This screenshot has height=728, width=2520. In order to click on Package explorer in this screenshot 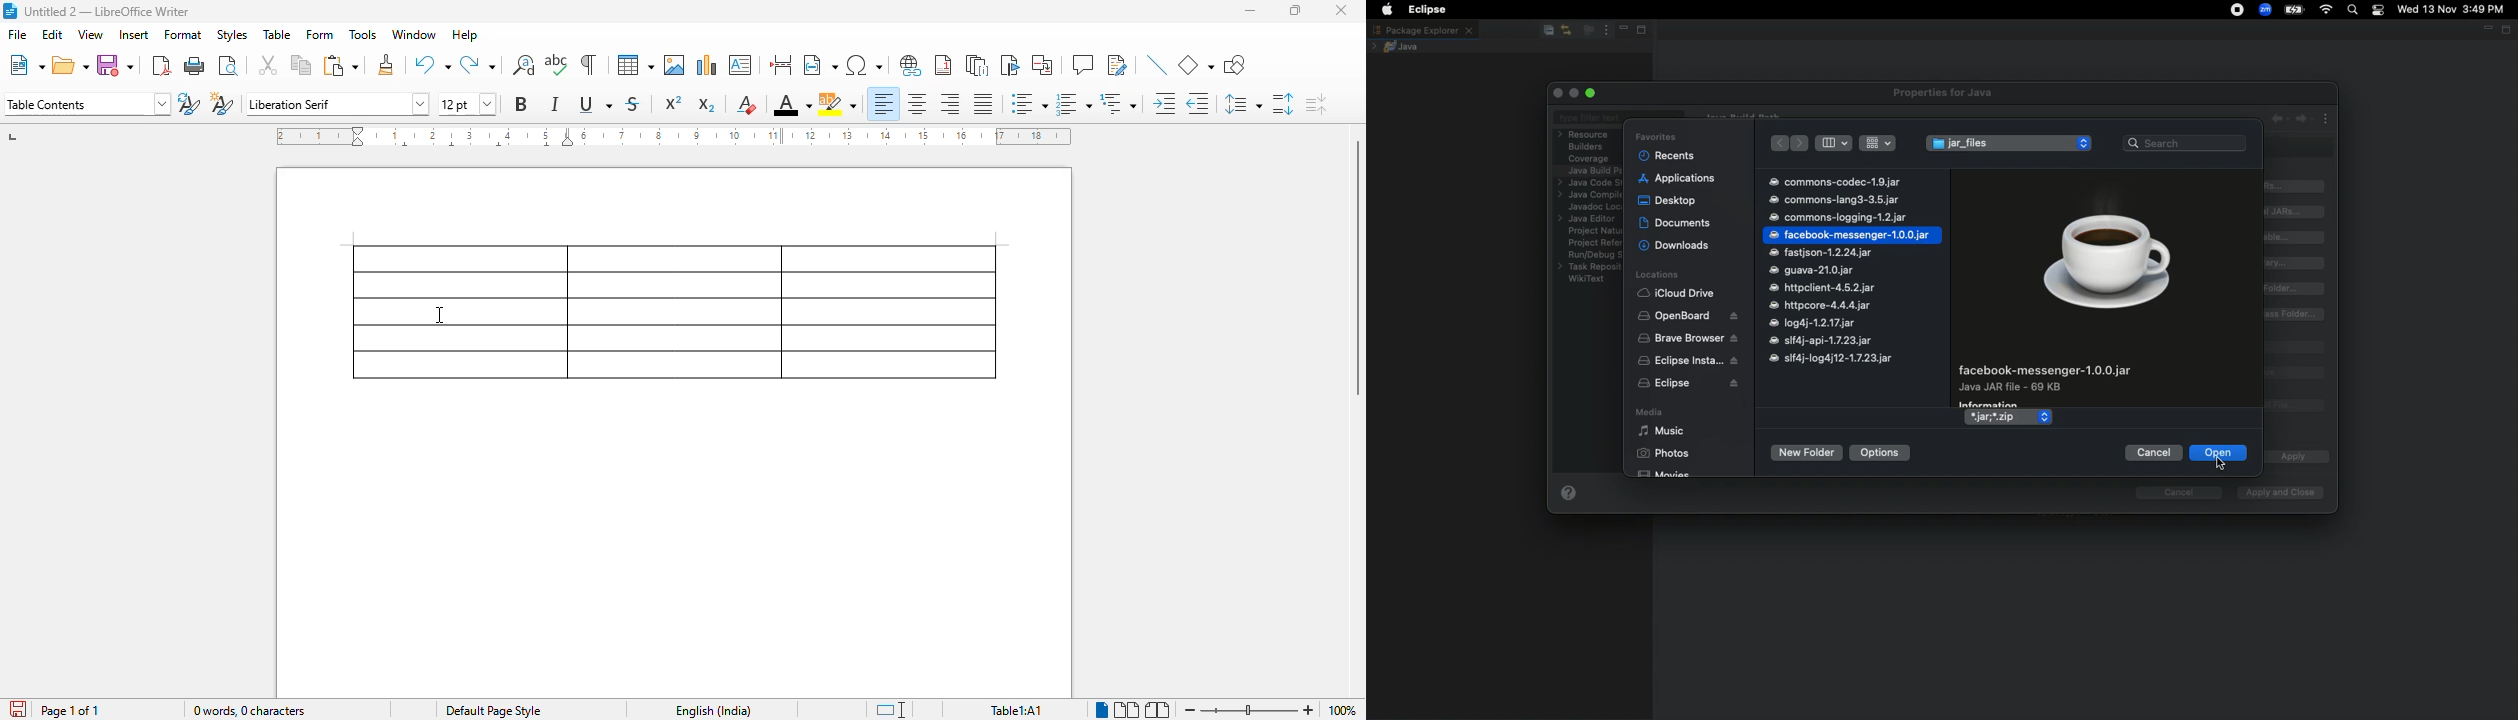, I will do `click(1422, 30)`.